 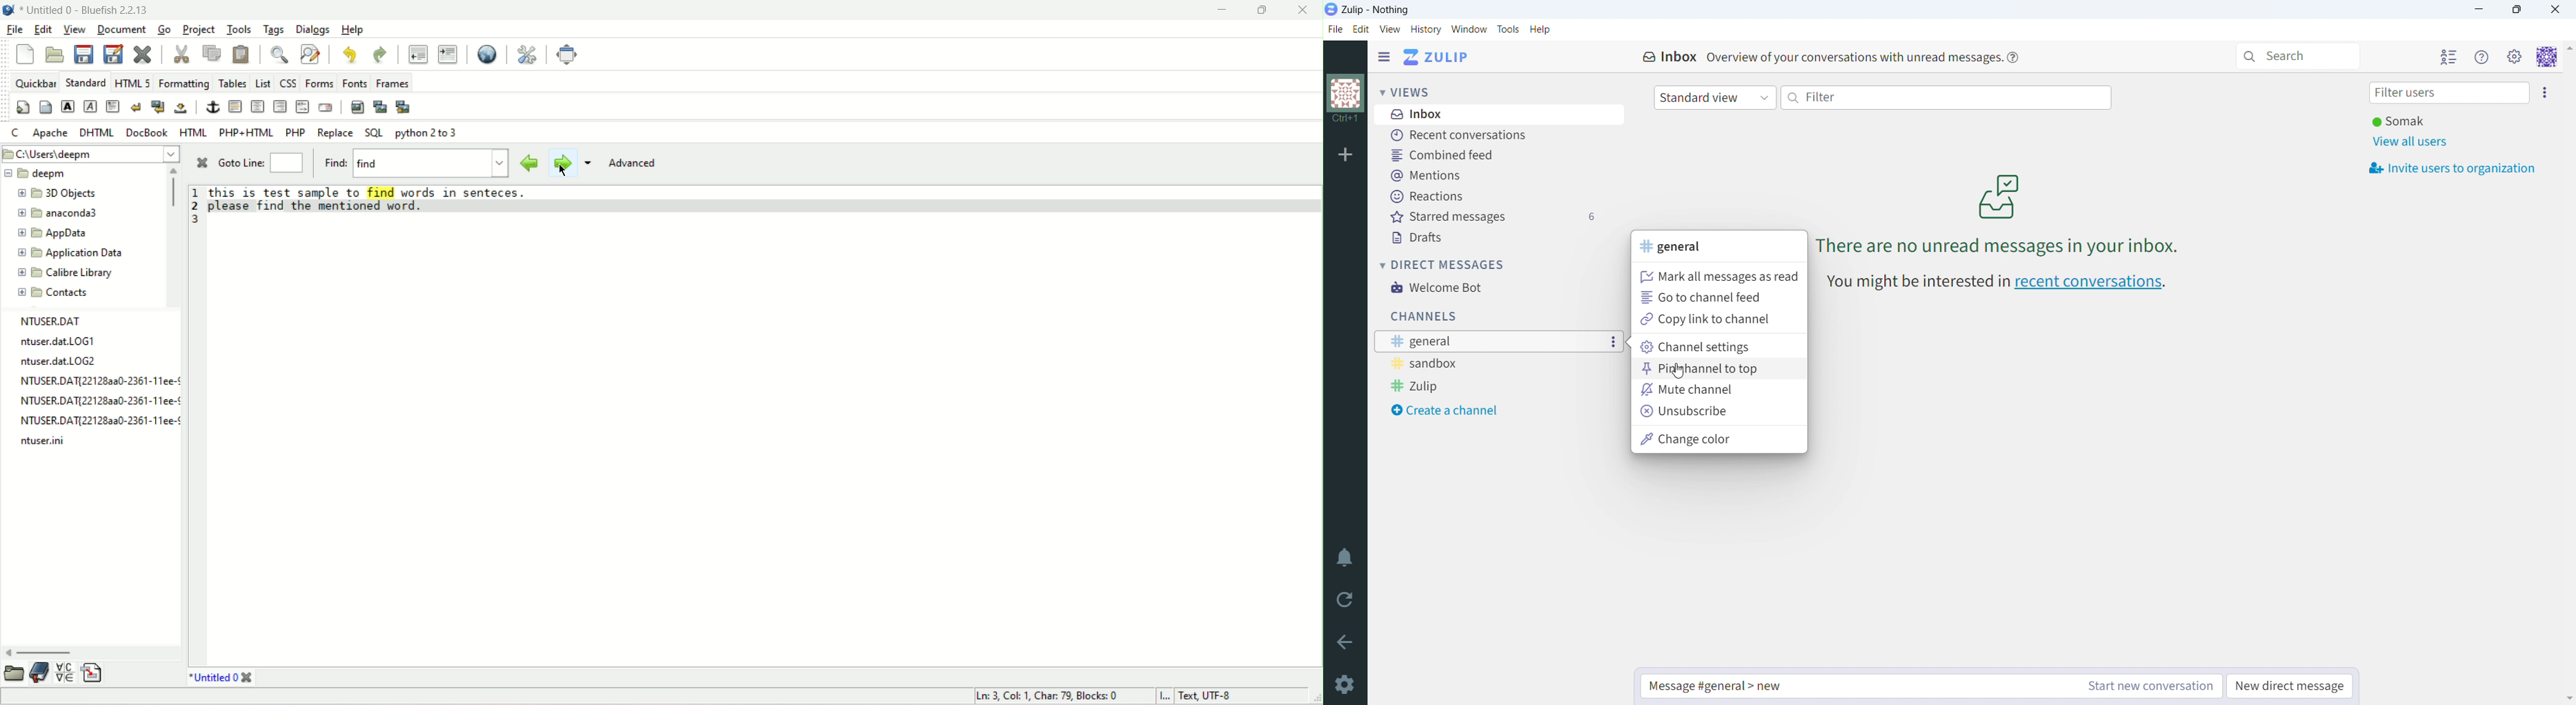 I want to click on channels, so click(x=1423, y=317).